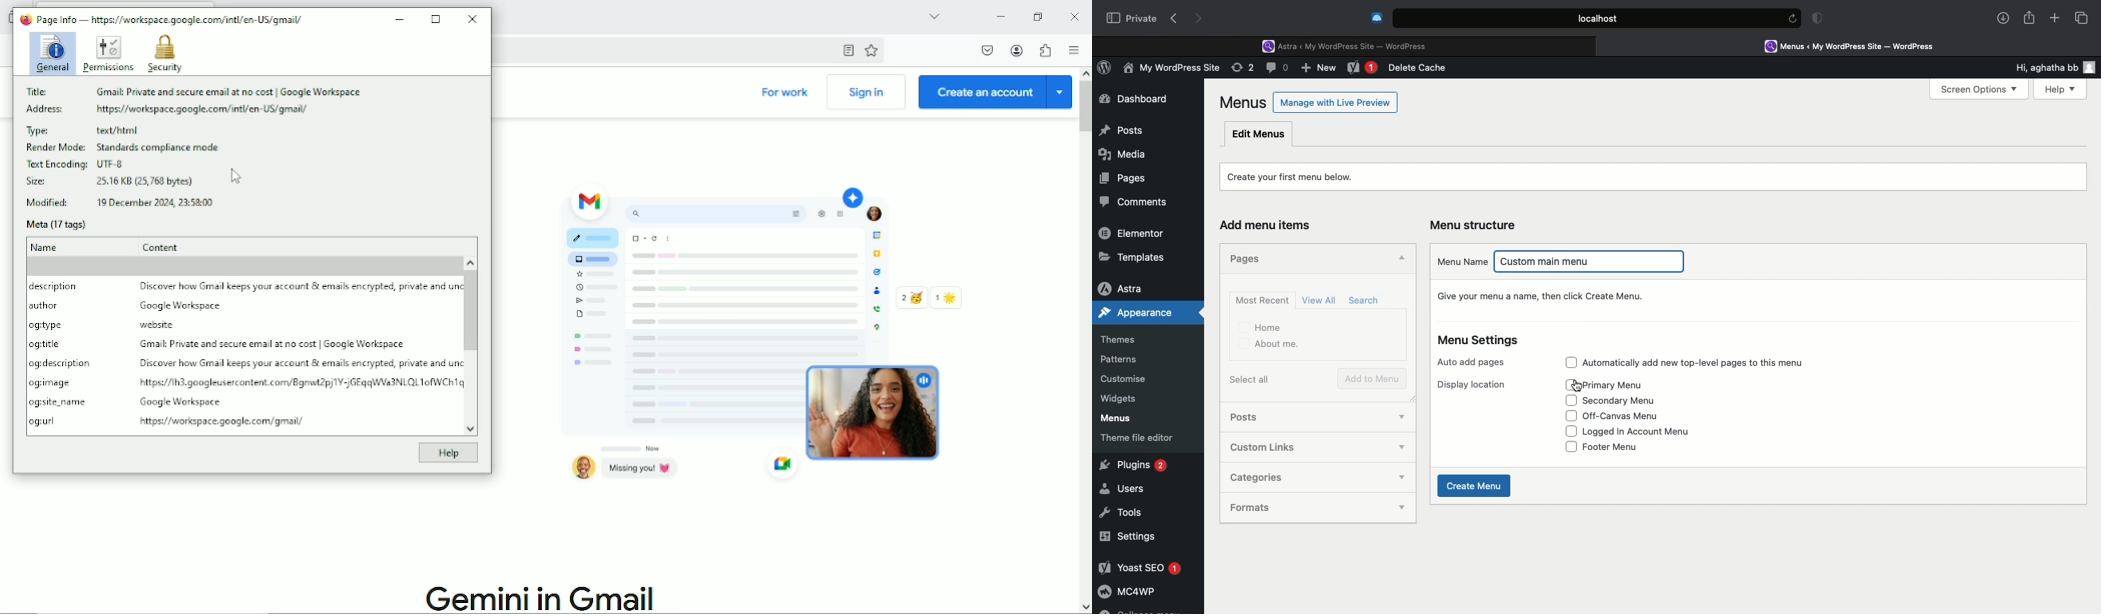  Describe the element at coordinates (1595, 264) in the screenshot. I see `Custom main menu` at that location.